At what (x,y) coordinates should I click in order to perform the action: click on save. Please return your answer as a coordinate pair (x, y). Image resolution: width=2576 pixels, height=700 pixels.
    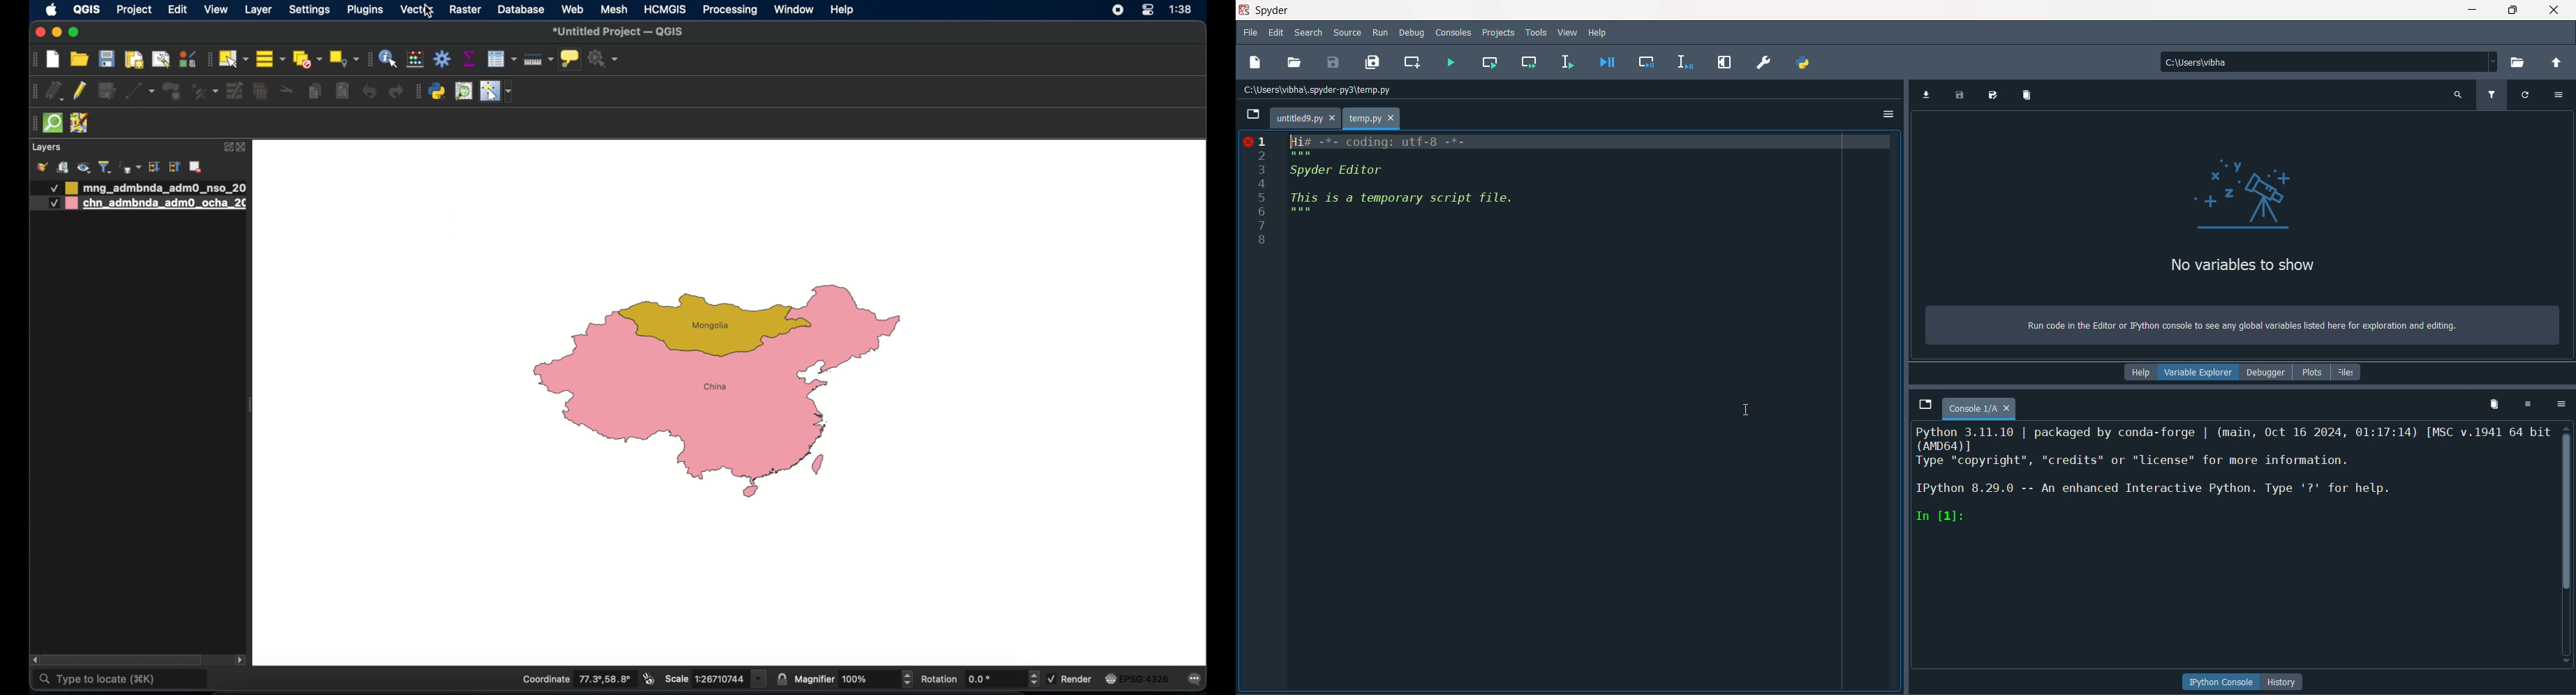
    Looking at the image, I should click on (1333, 61).